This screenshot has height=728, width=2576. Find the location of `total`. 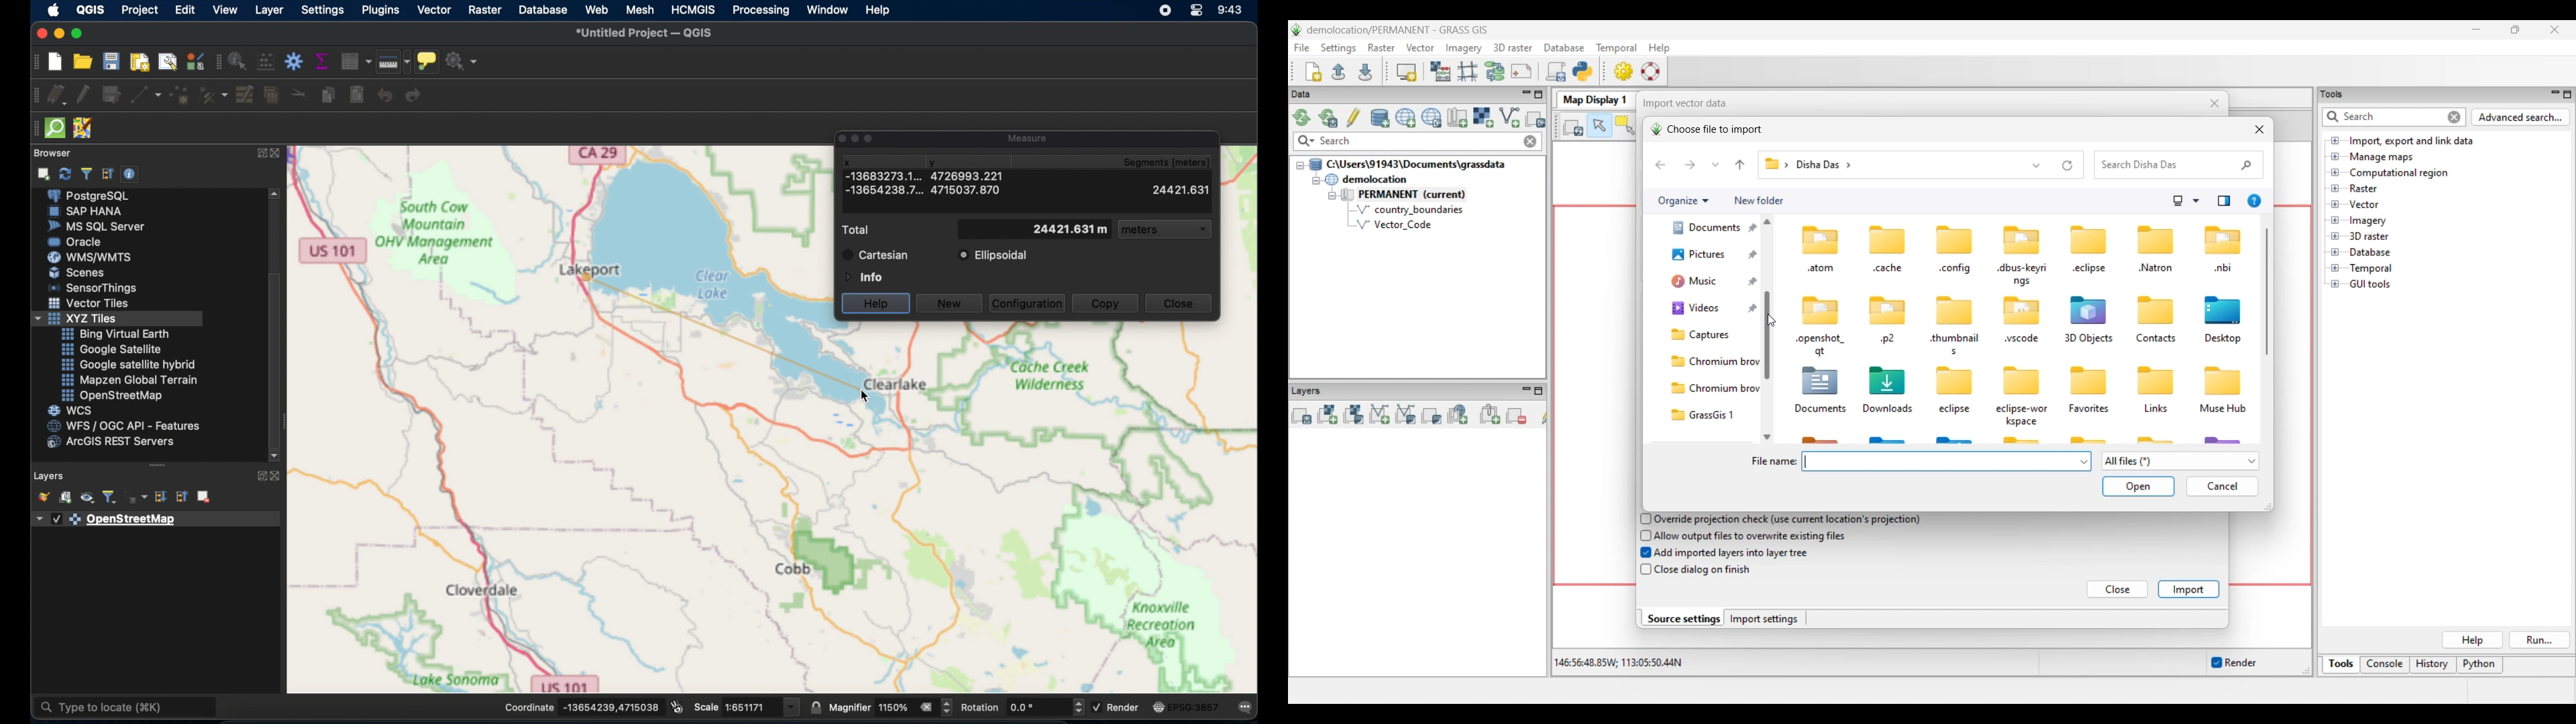

total is located at coordinates (859, 230).